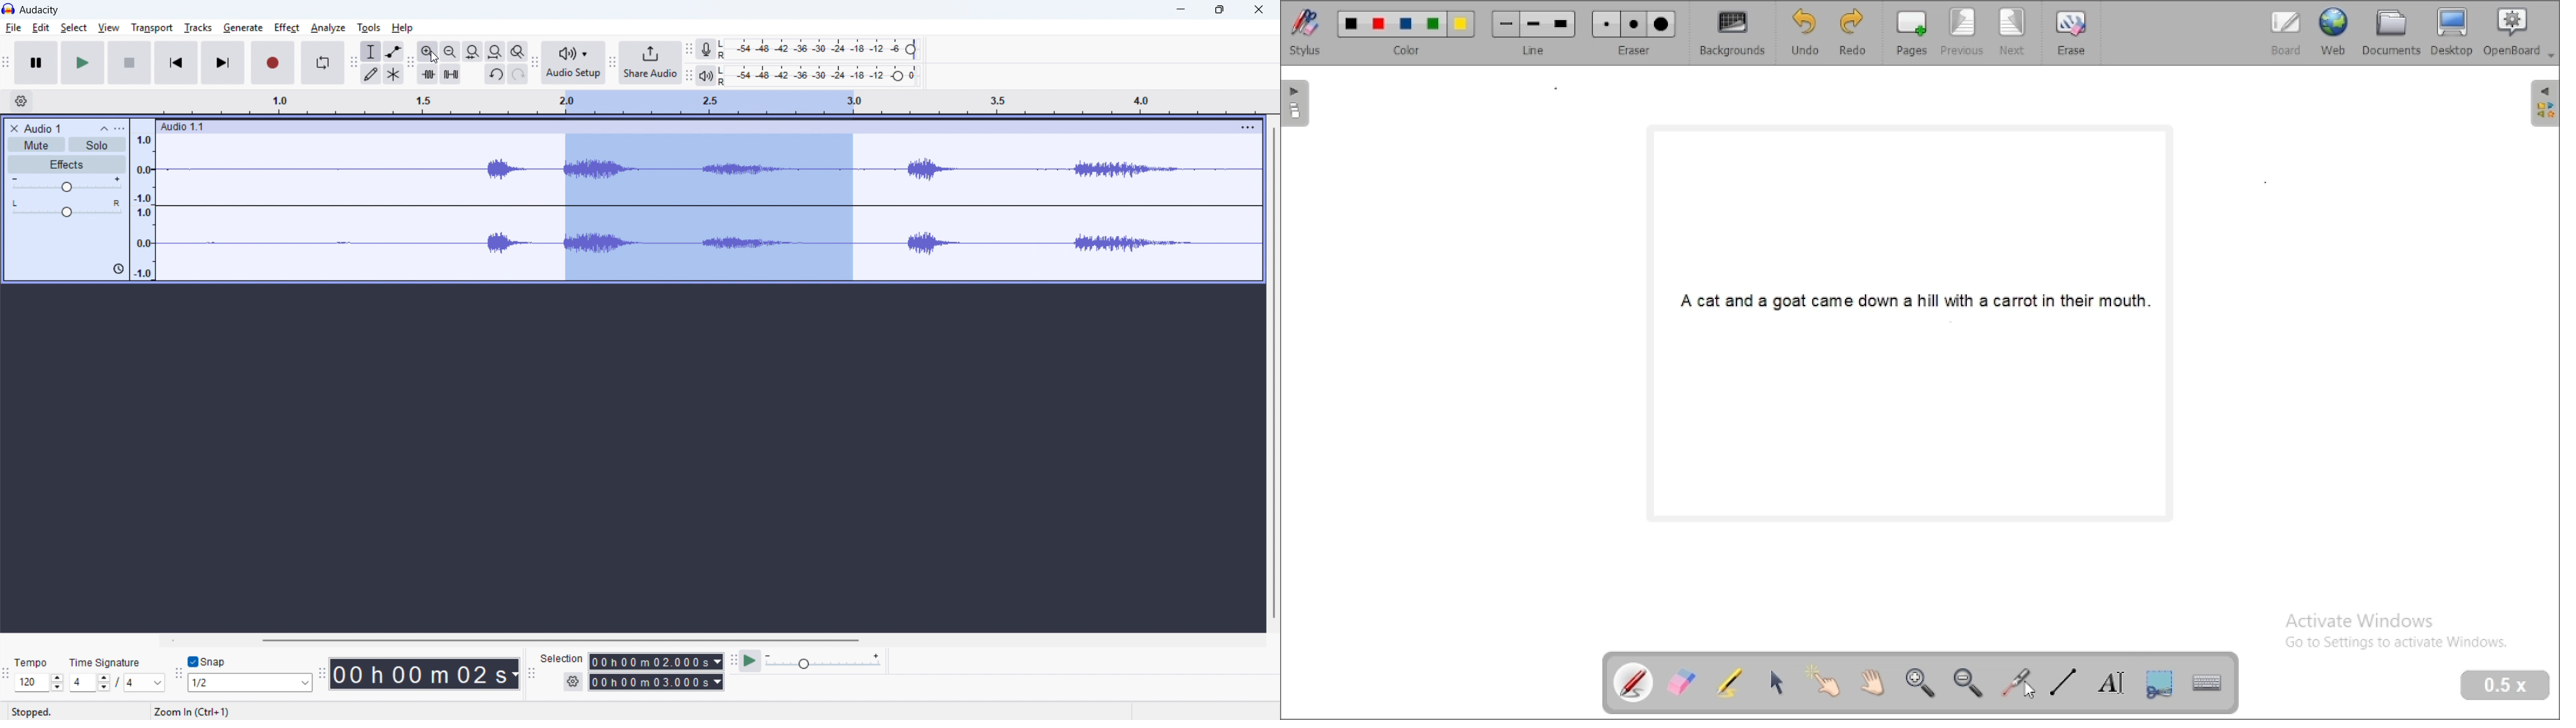 The height and width of the screenshot is (728, 2576). I want to click on Recording metre, so click(705, 50).